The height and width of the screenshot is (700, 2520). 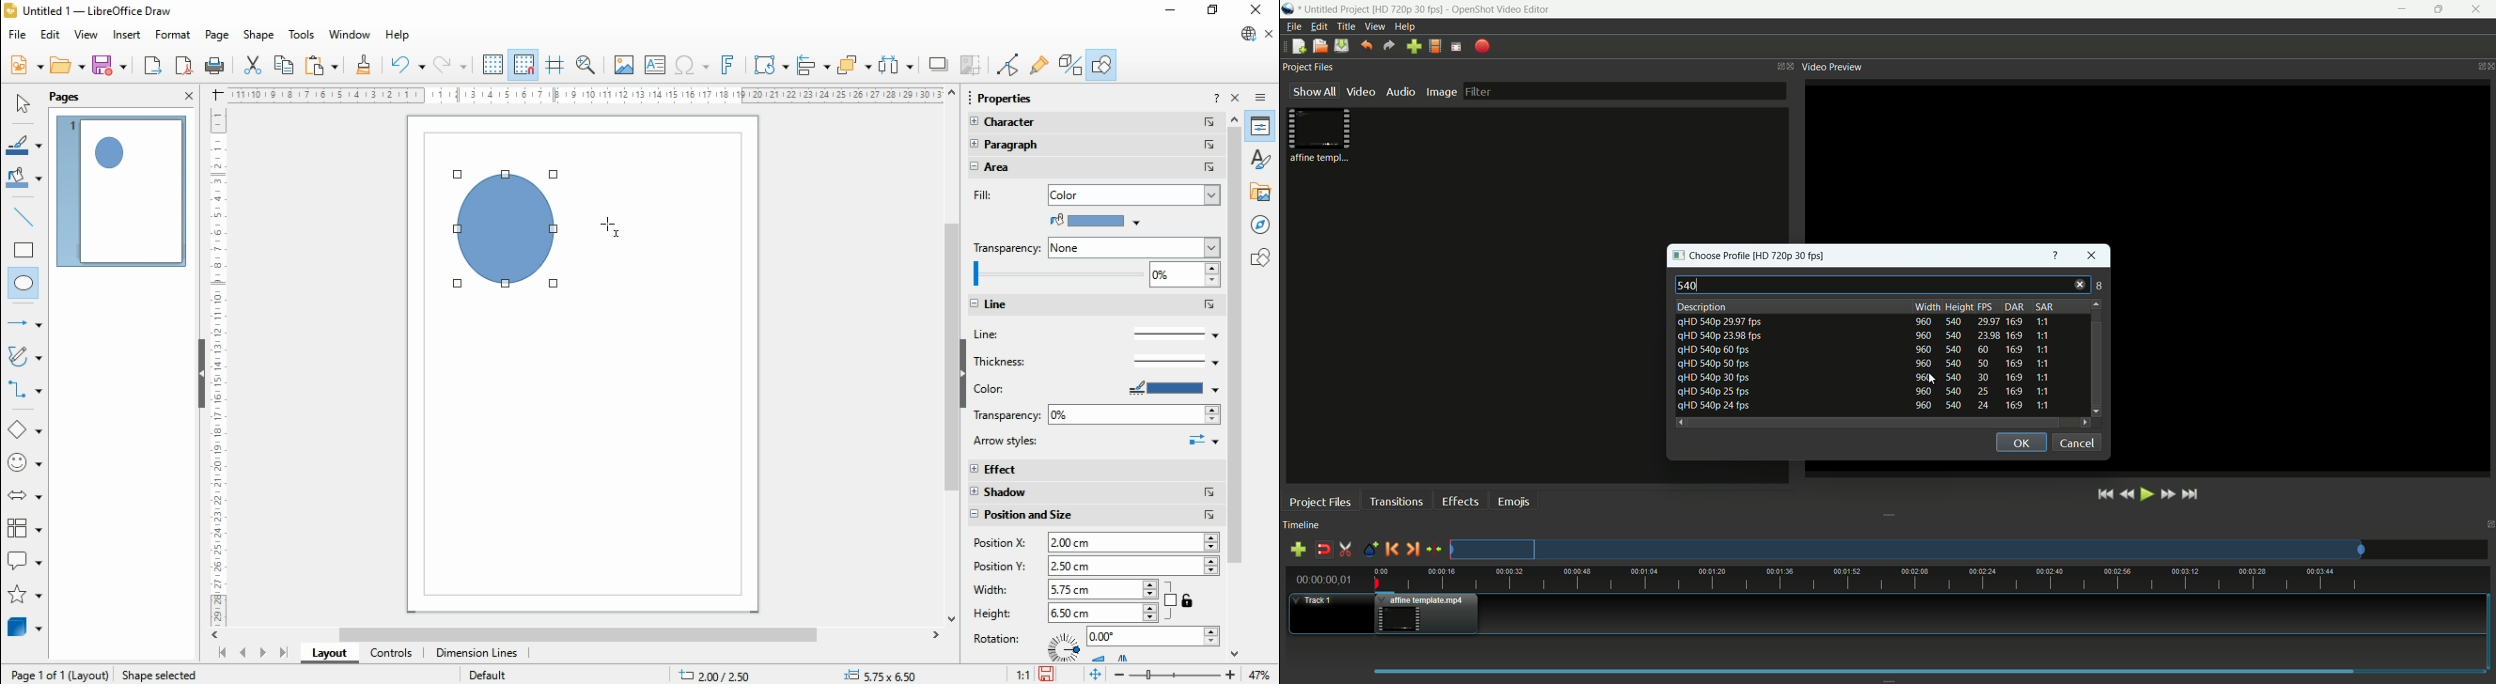 I want to click on previous page, so click(x=244, y=653).